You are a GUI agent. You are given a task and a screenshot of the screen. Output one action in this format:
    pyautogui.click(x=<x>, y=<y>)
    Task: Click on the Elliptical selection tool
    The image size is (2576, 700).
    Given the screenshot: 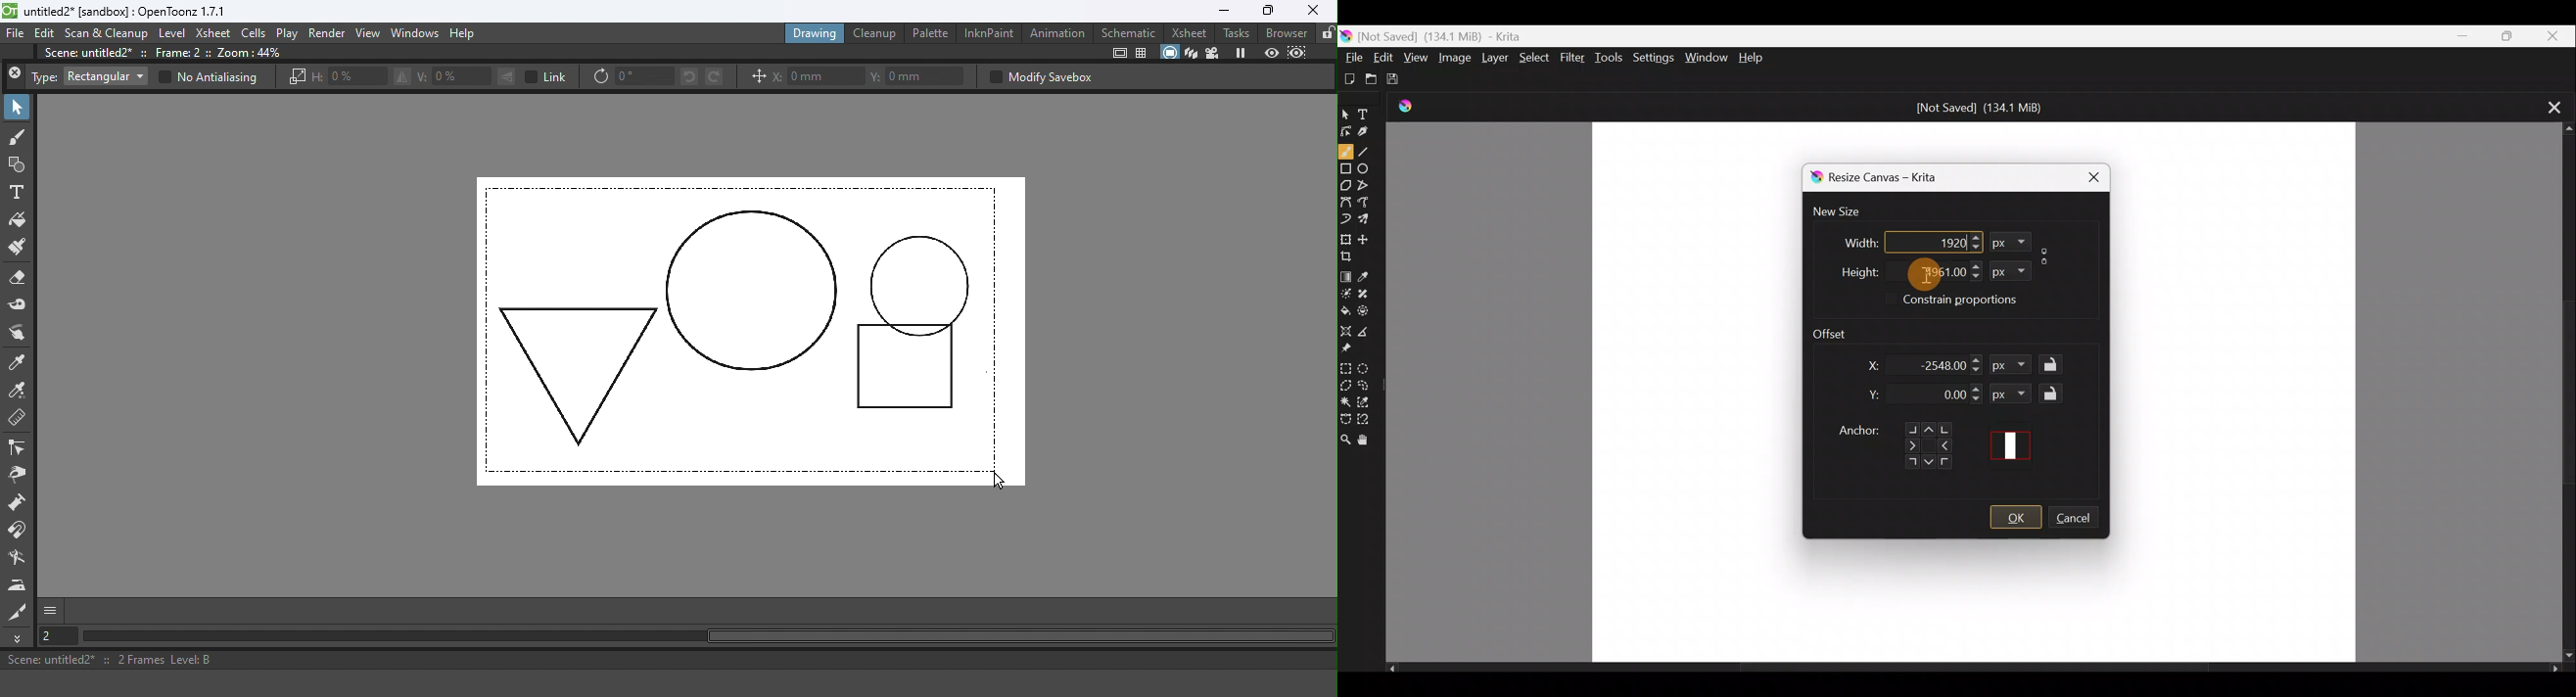 What is the action you would take?
    pyautogui.click(x=1368, y=370)
    